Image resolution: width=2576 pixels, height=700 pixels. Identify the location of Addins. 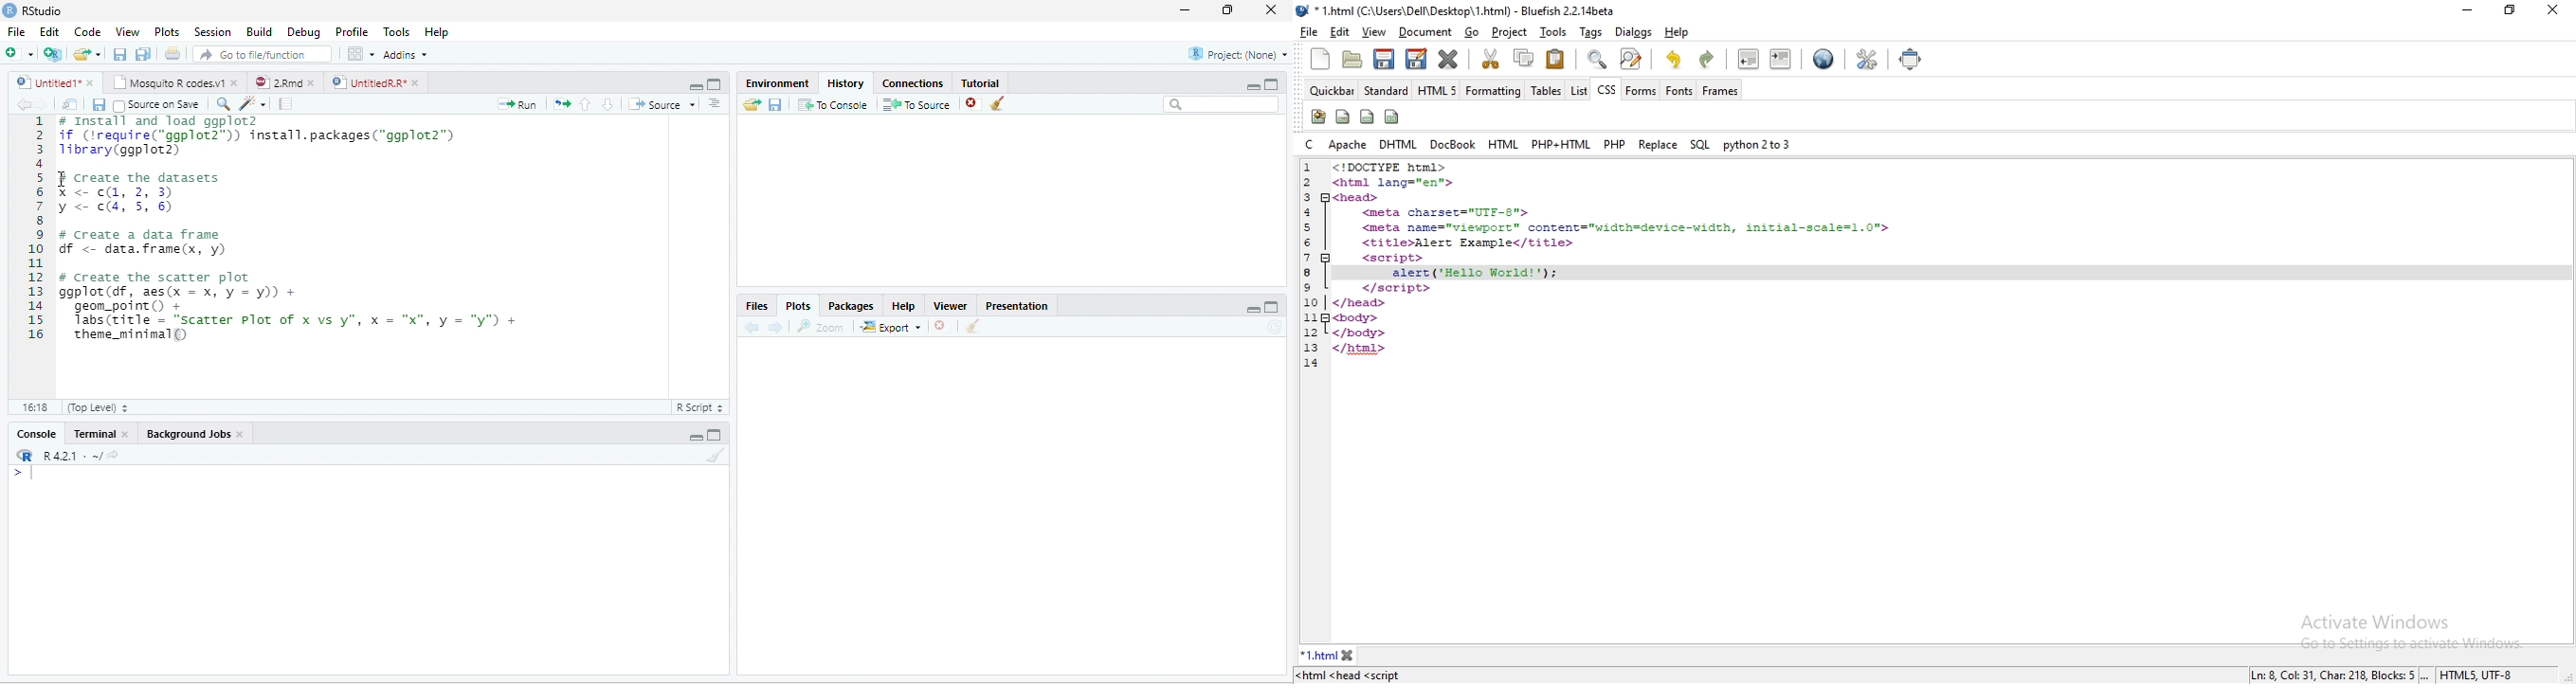
(404, 54).